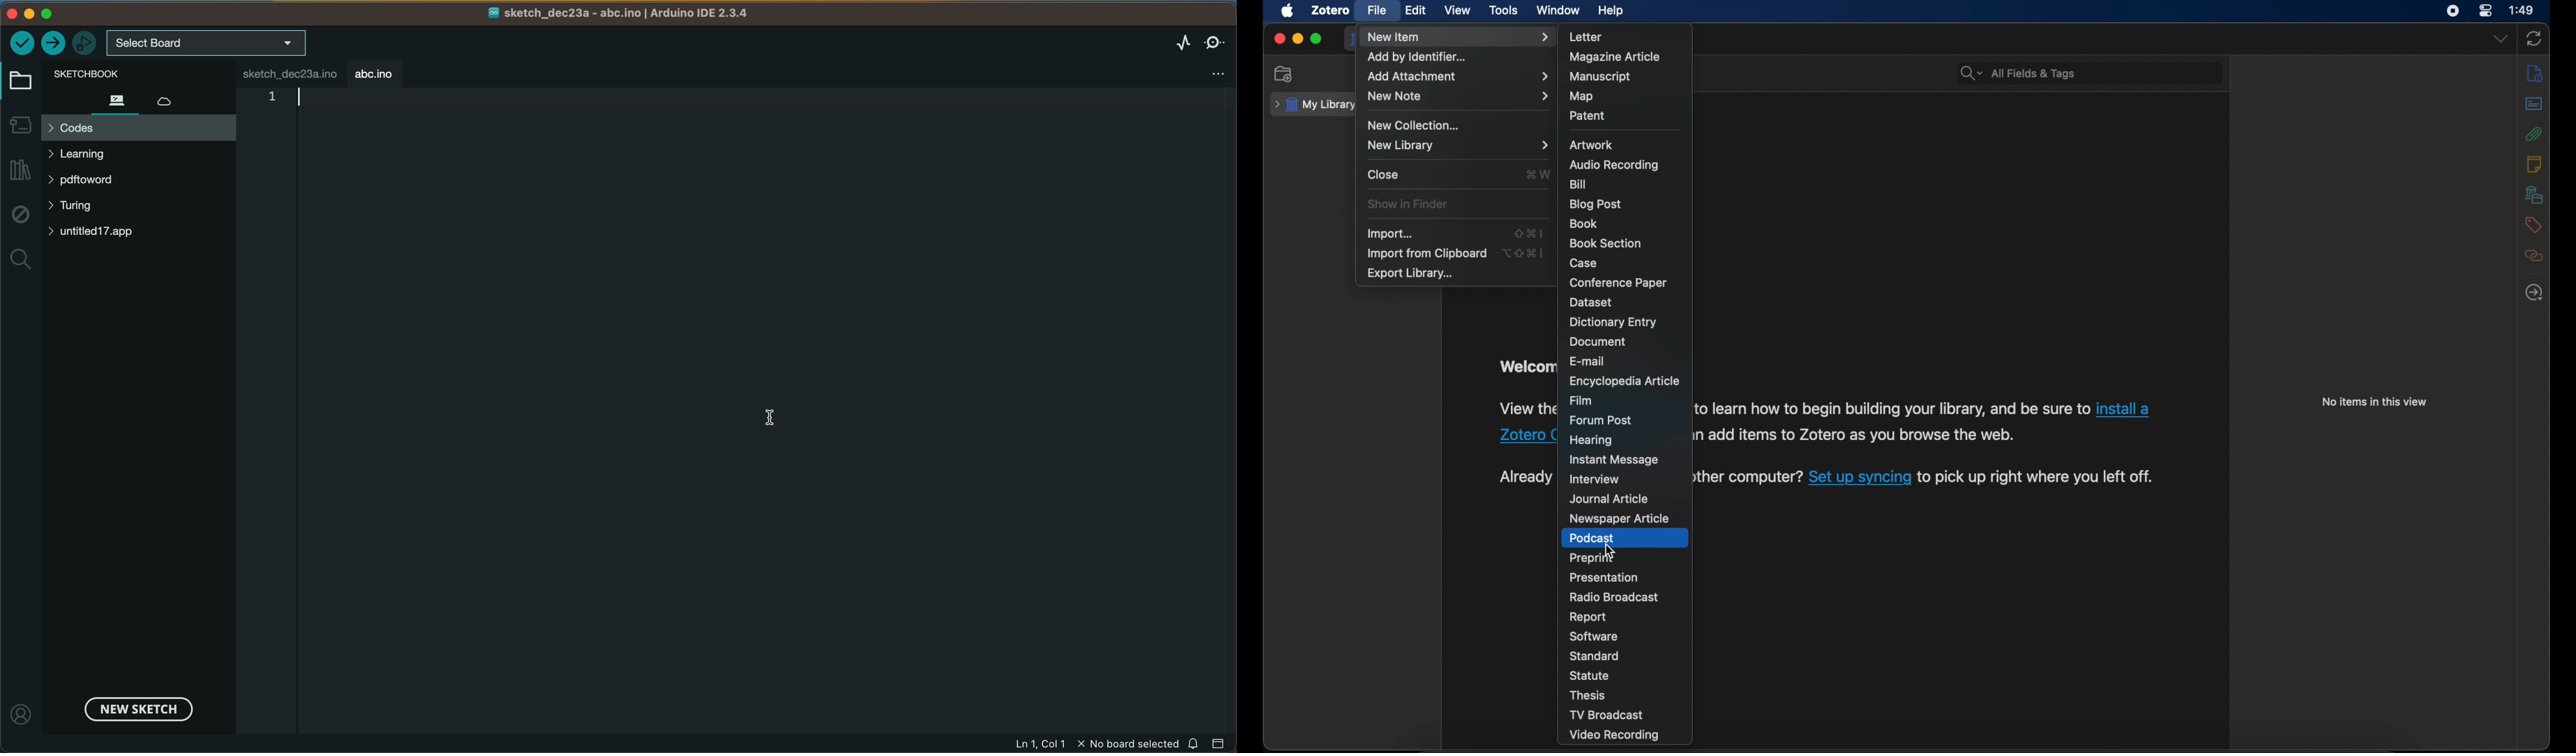 The image size is (2576, 756). Describe the element at coordinates (1313, 105) in the screenshot. I see `my library` at that location.